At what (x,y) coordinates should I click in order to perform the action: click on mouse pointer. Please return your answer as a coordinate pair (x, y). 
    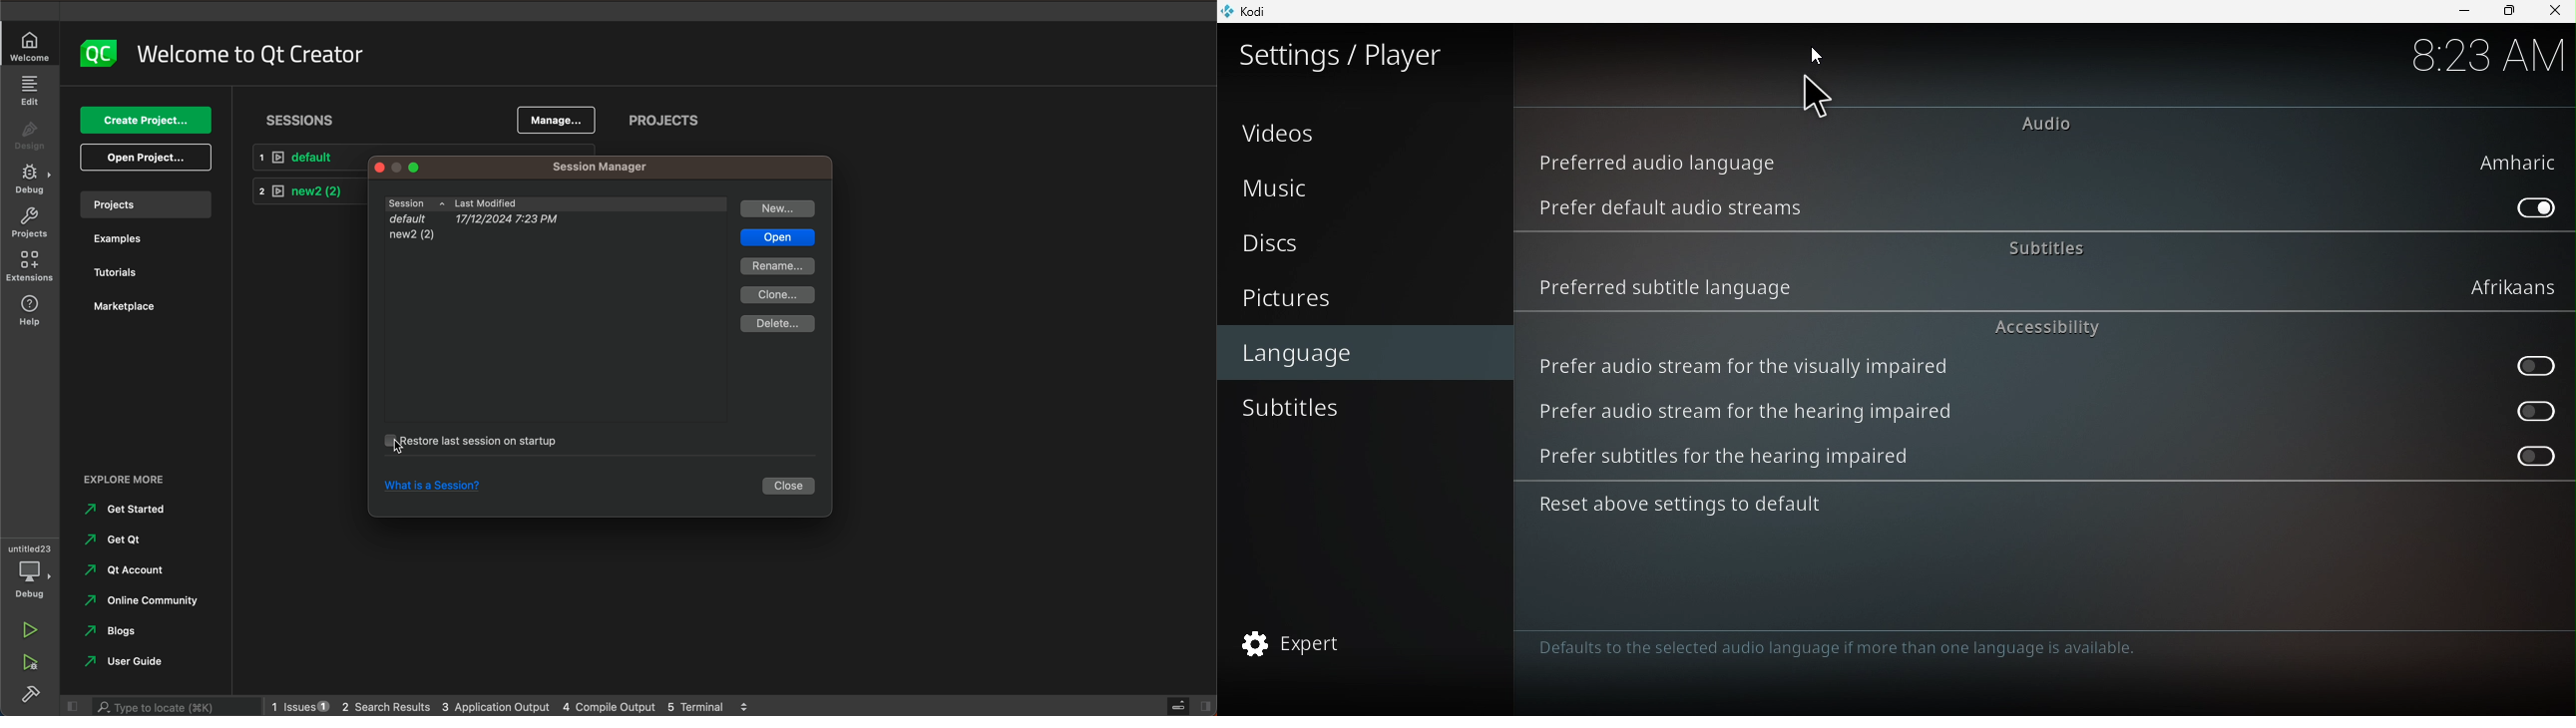
    Looking at the image, I should click on (396, 454).